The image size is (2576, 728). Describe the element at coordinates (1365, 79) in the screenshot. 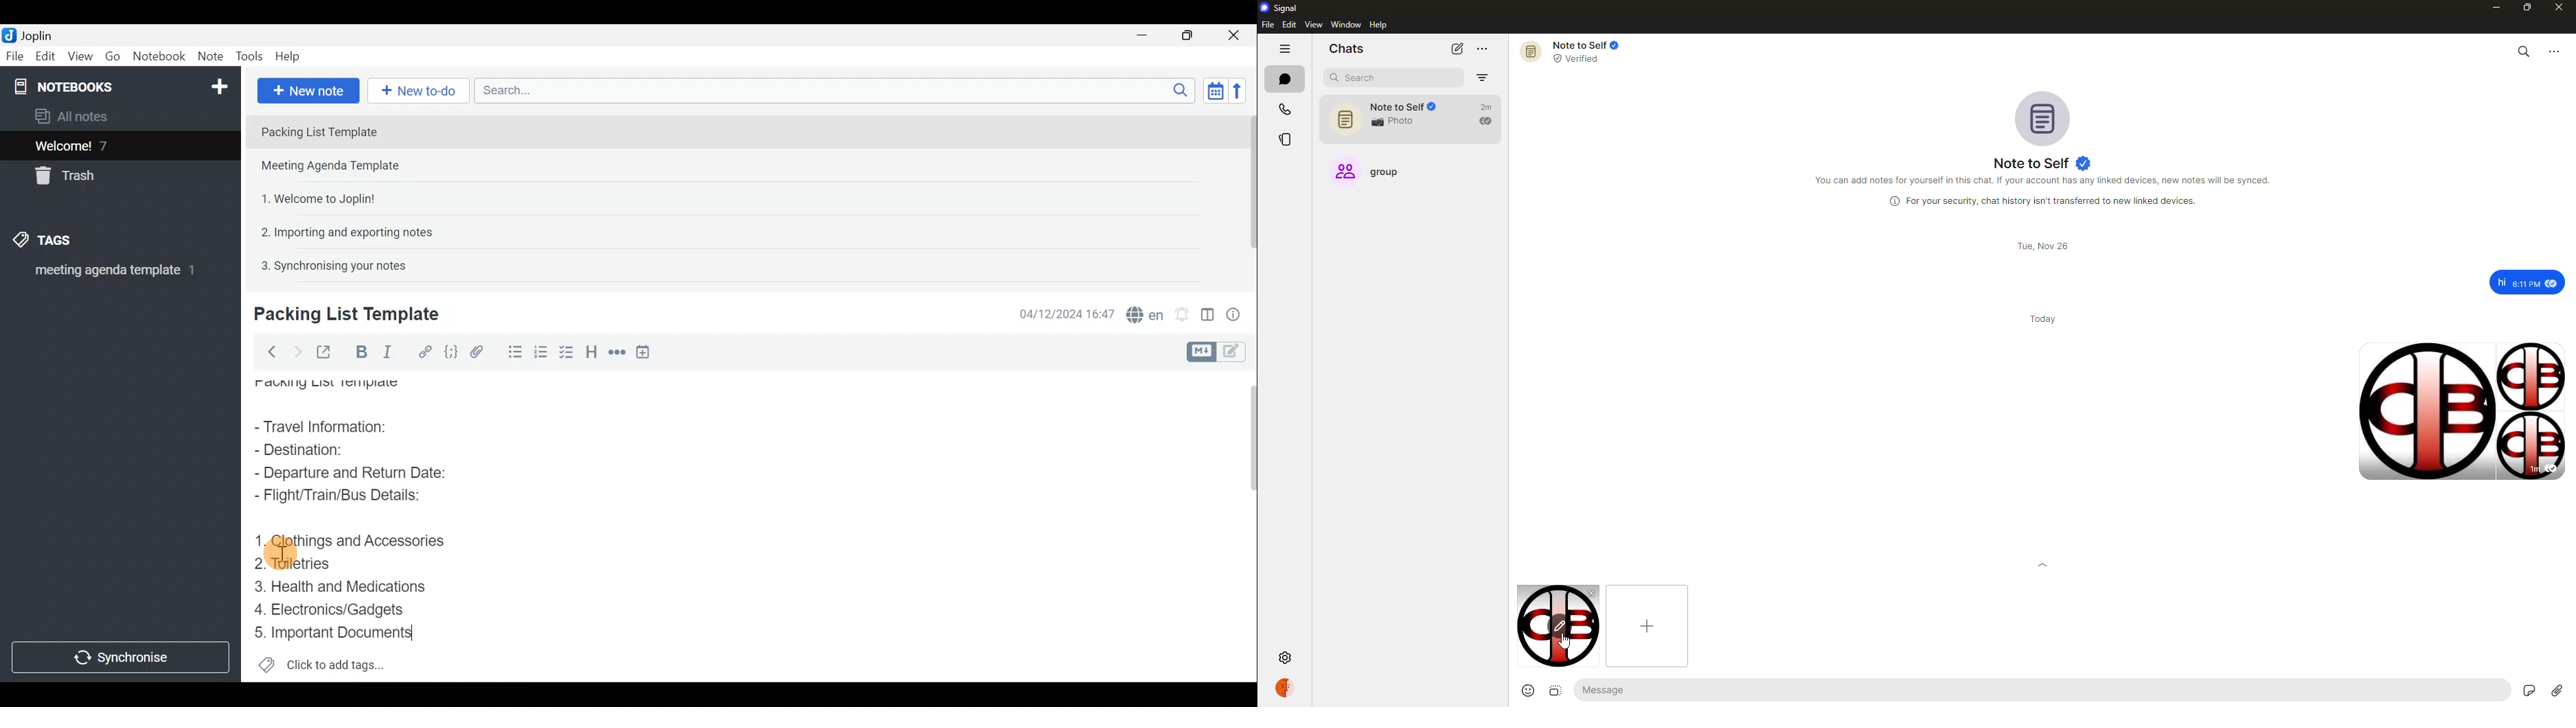

I see `search` at that location.